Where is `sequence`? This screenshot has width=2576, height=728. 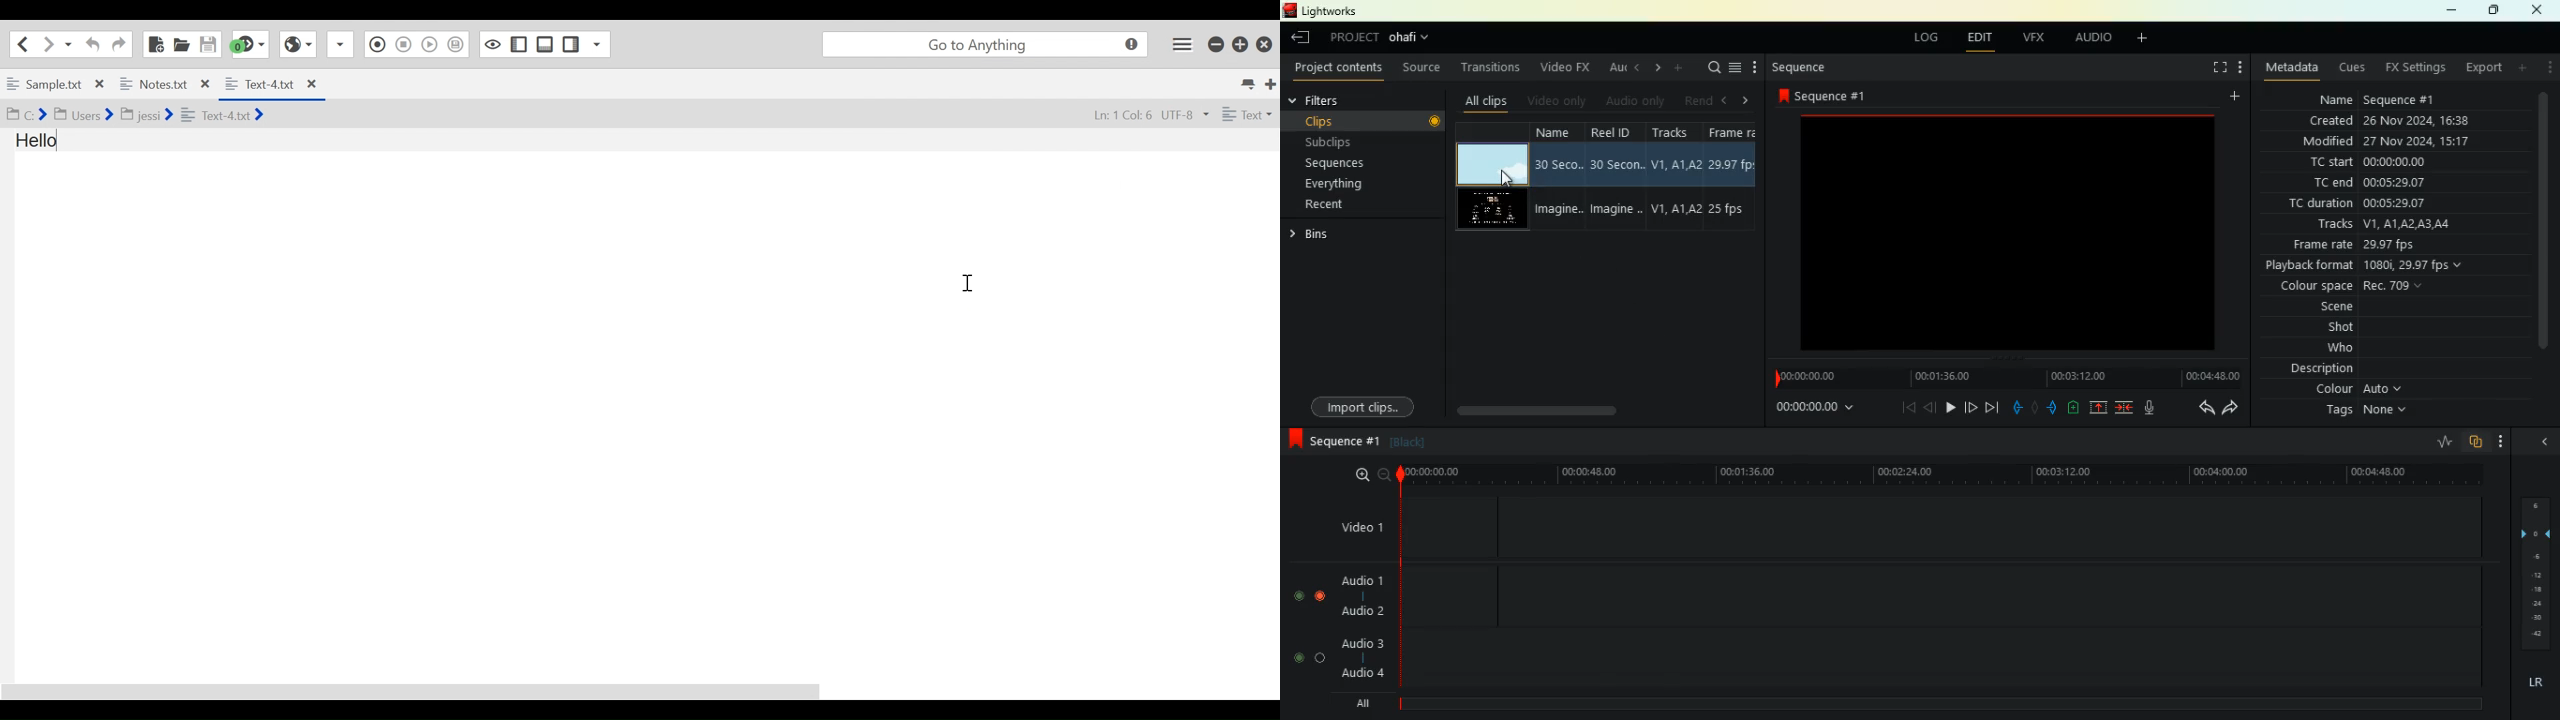
sequence is located at coordinates (1813, 68).